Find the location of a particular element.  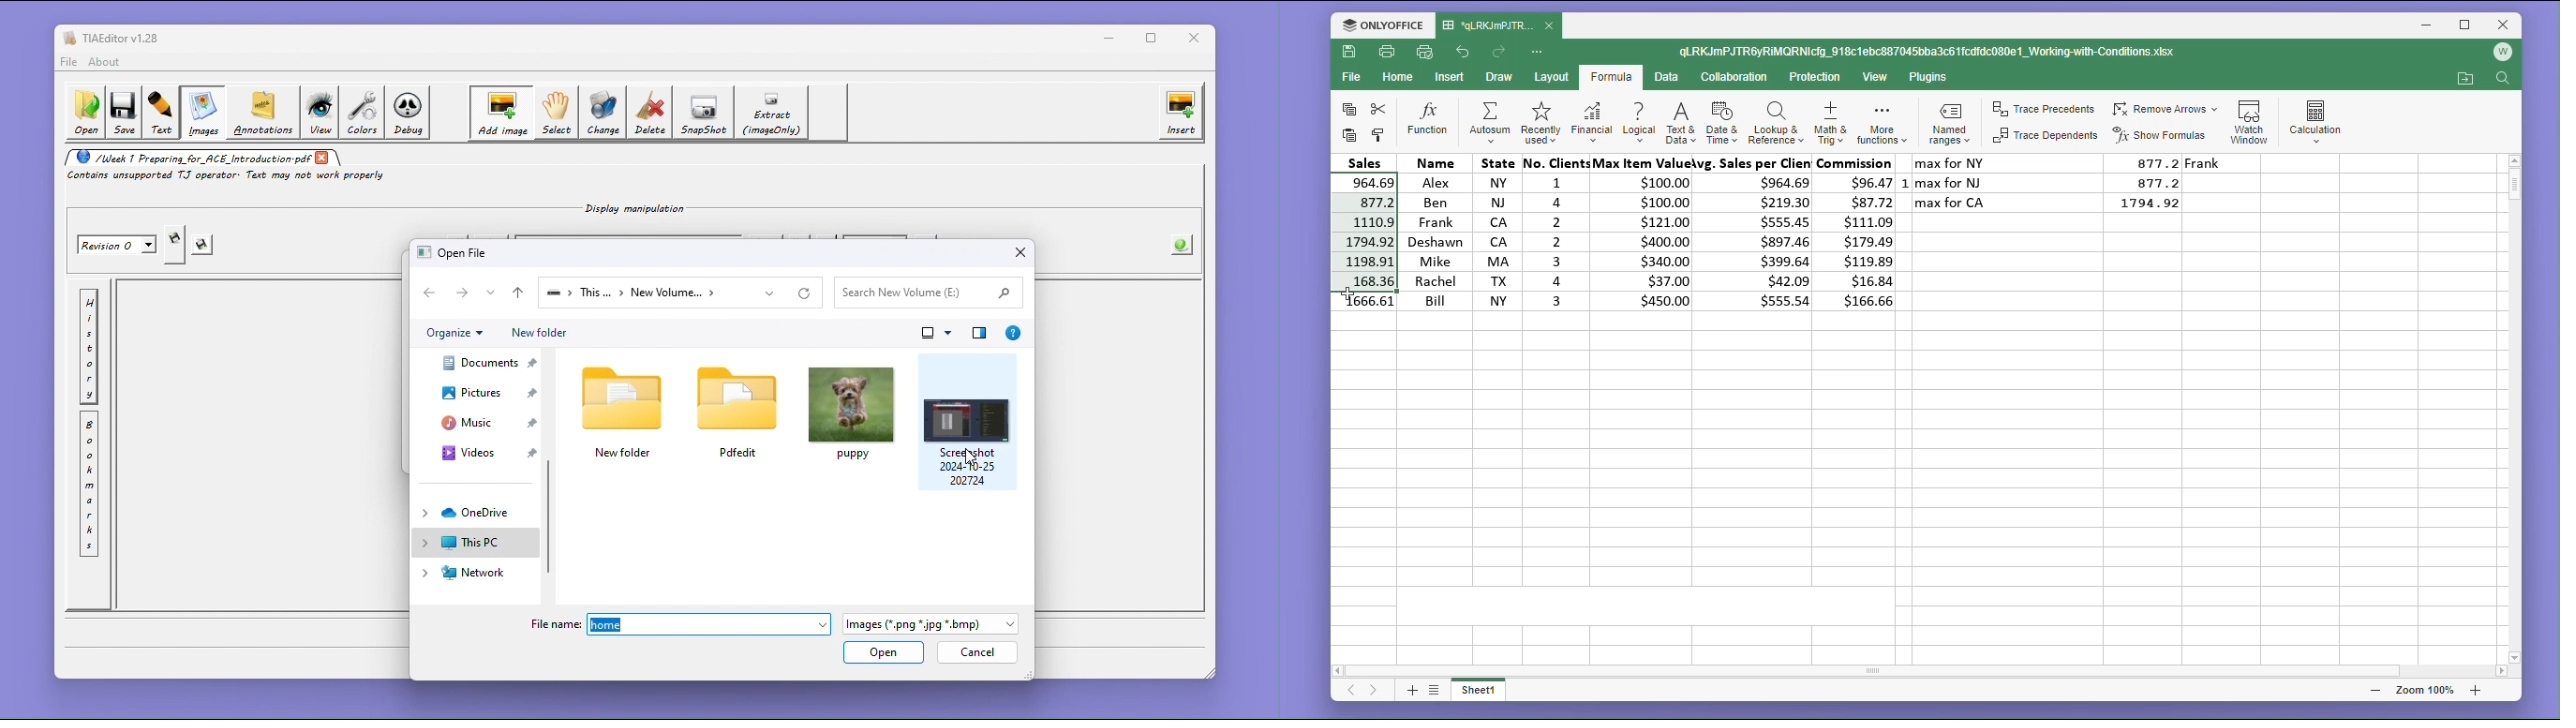

max for NJ 877.2 is located at coordinates (2054, 182).